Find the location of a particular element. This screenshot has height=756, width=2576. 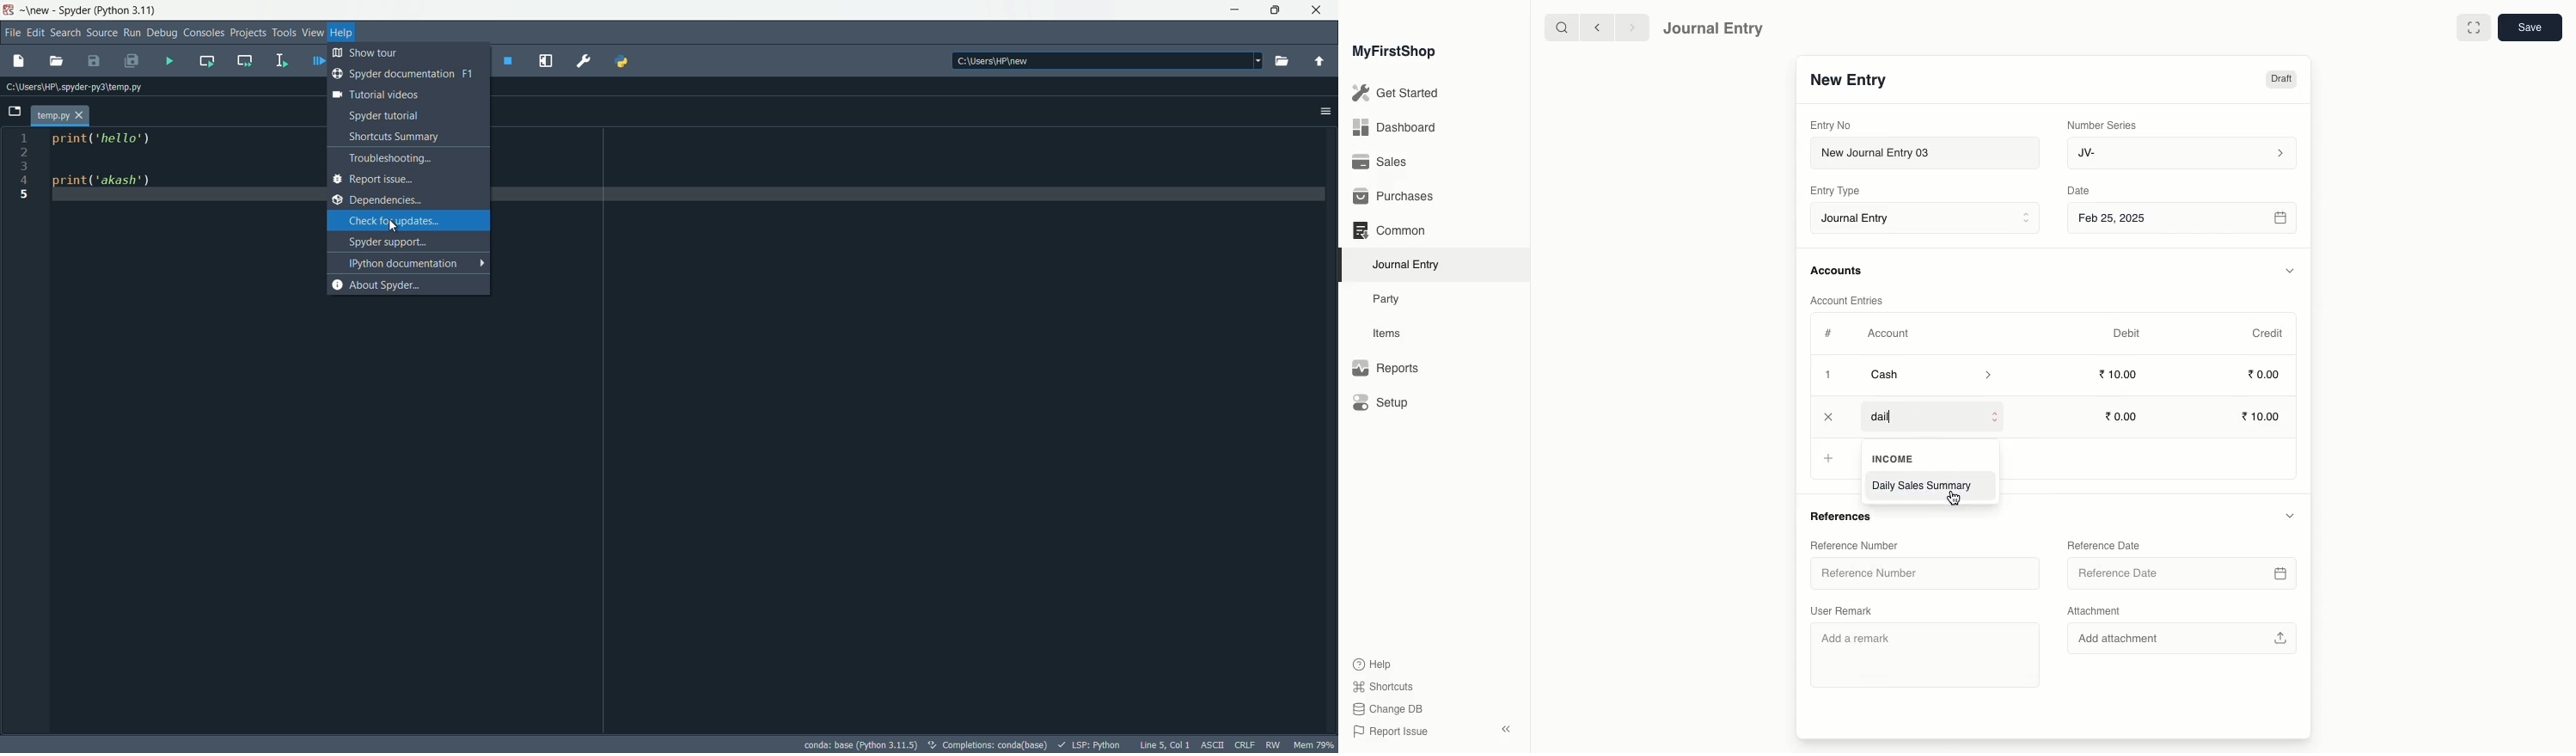

save is located at coordinates (2529, 28).